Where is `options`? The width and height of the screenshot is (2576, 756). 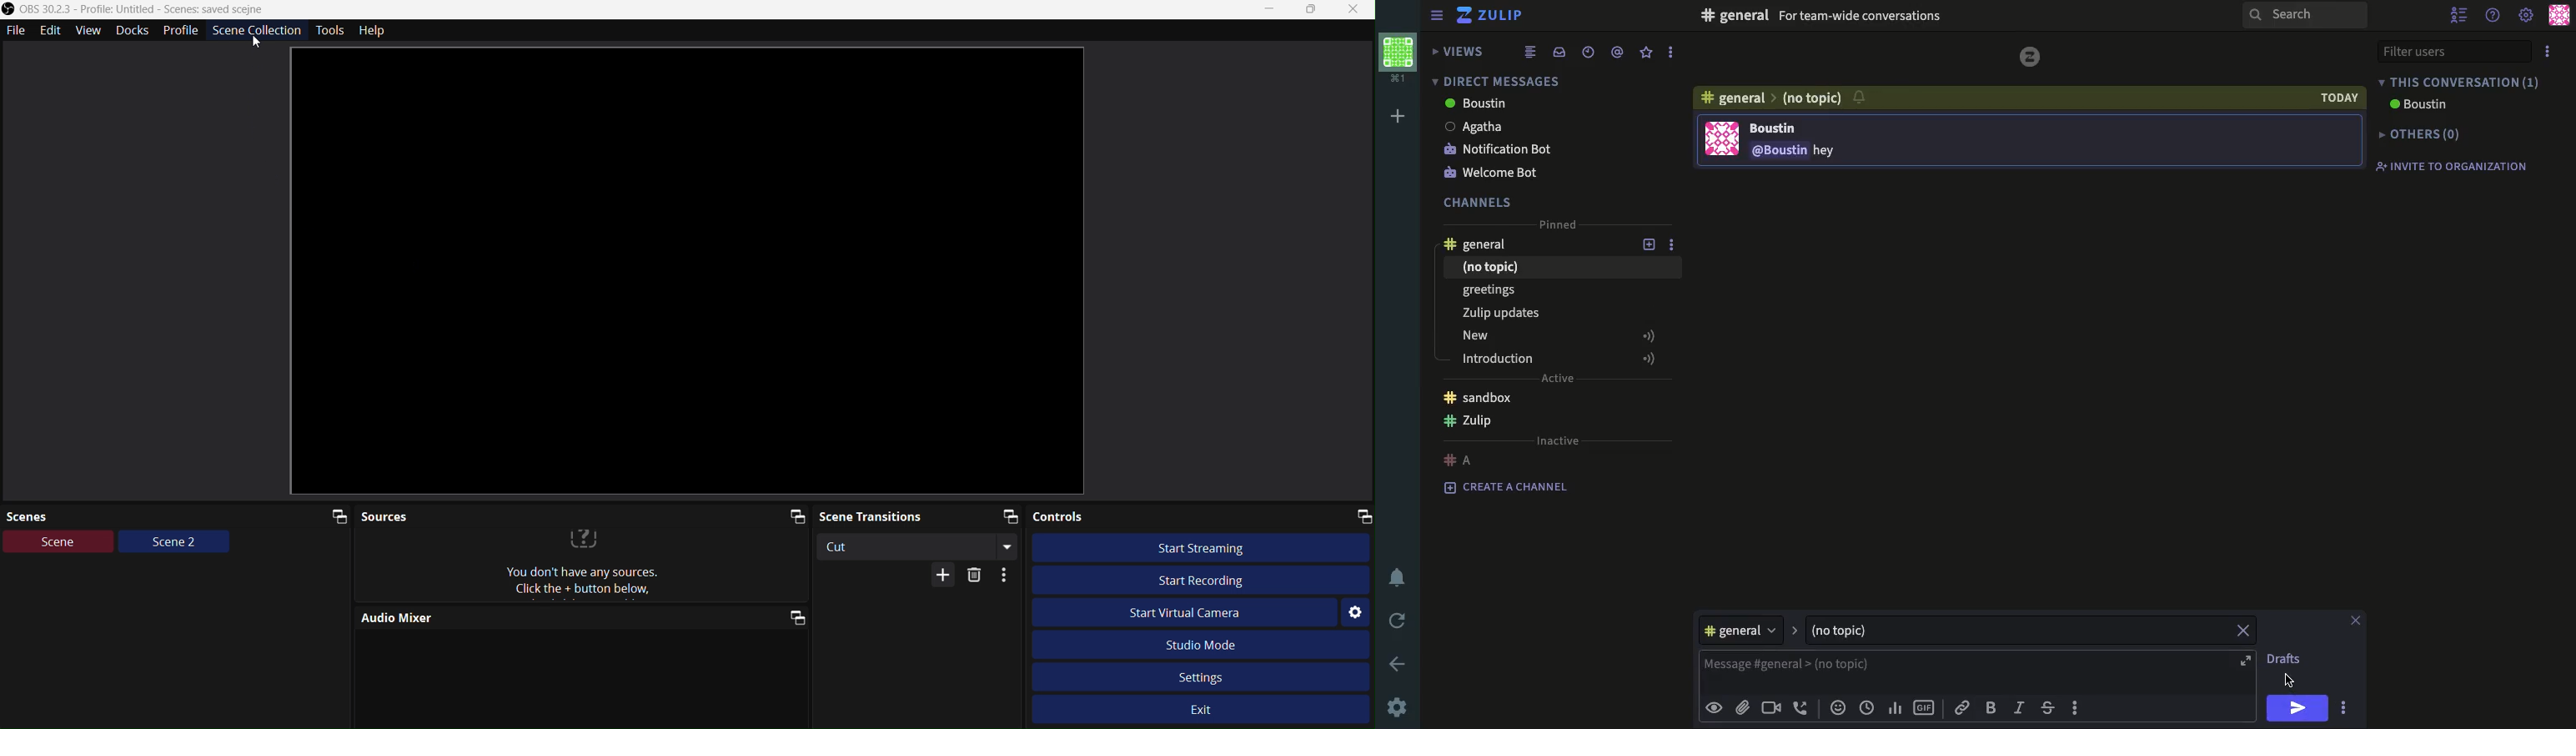
options is located at coordinates (2076, 706).